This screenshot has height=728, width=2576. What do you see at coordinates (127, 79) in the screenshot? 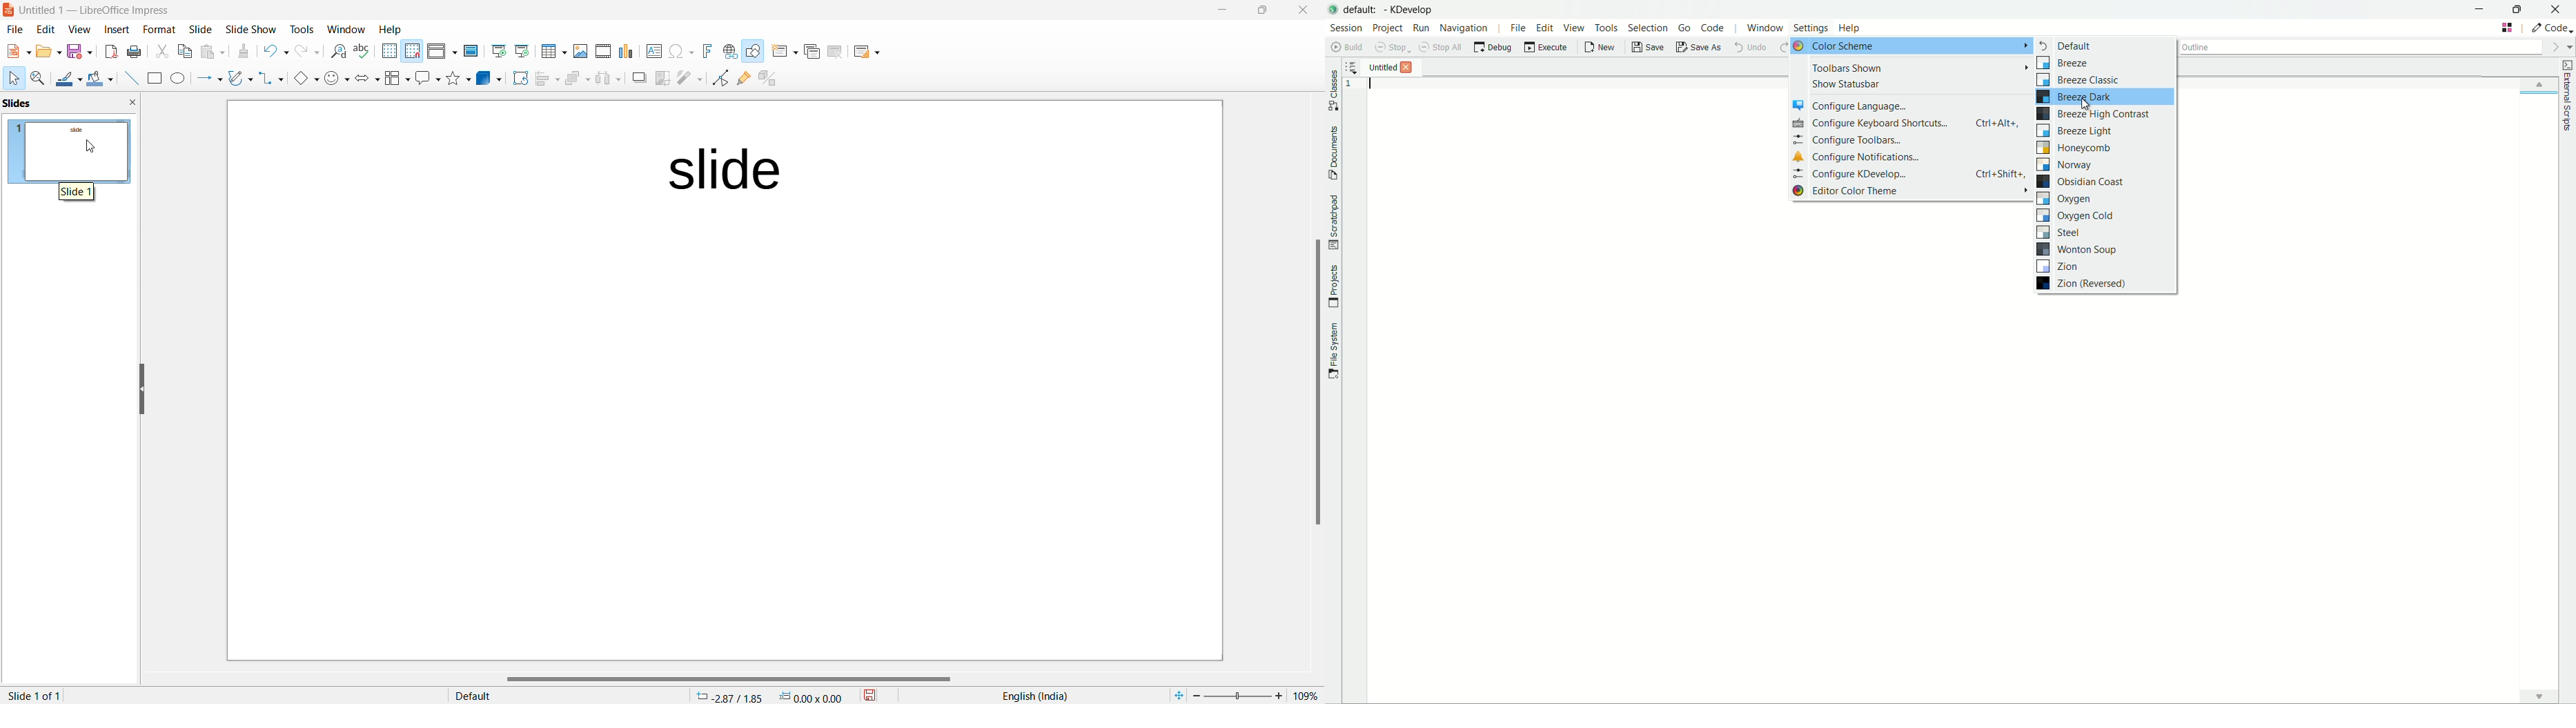
I see `Line` at bounding box center [127, 79].